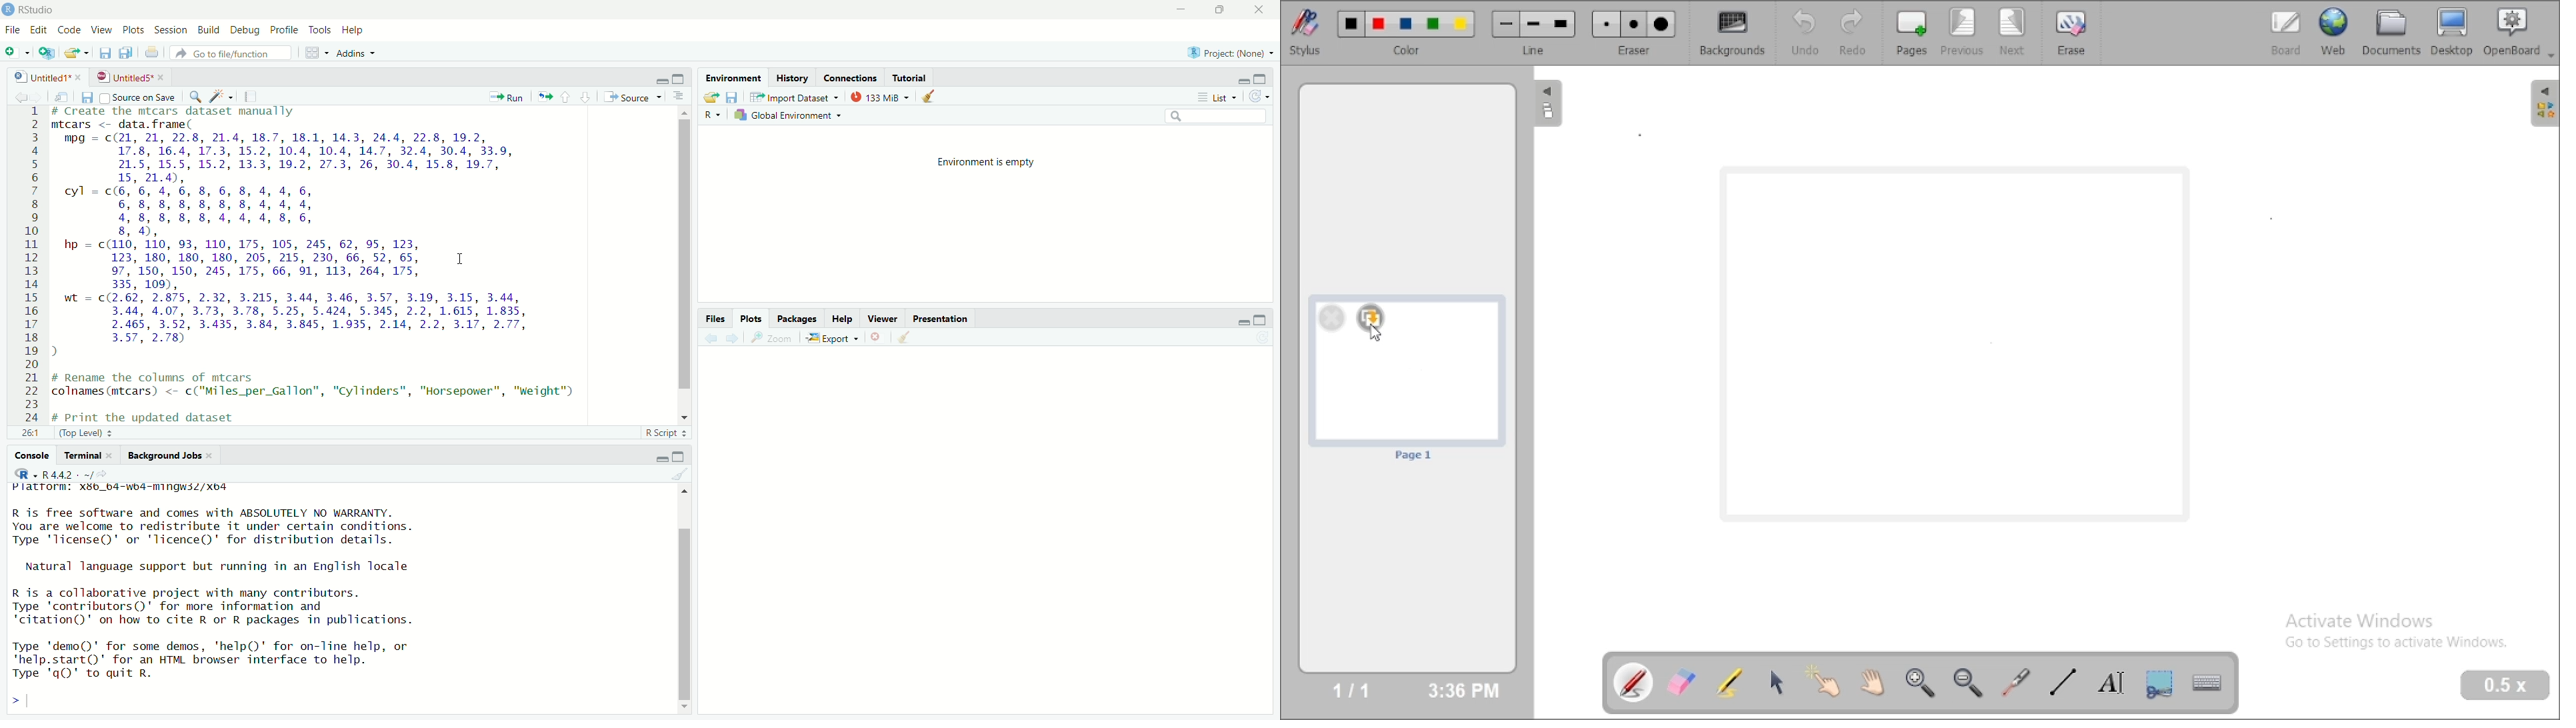  What do you see at coordinates (1257, 9) in the screenshot?
I see `close` at bounding box center [1257, 9].